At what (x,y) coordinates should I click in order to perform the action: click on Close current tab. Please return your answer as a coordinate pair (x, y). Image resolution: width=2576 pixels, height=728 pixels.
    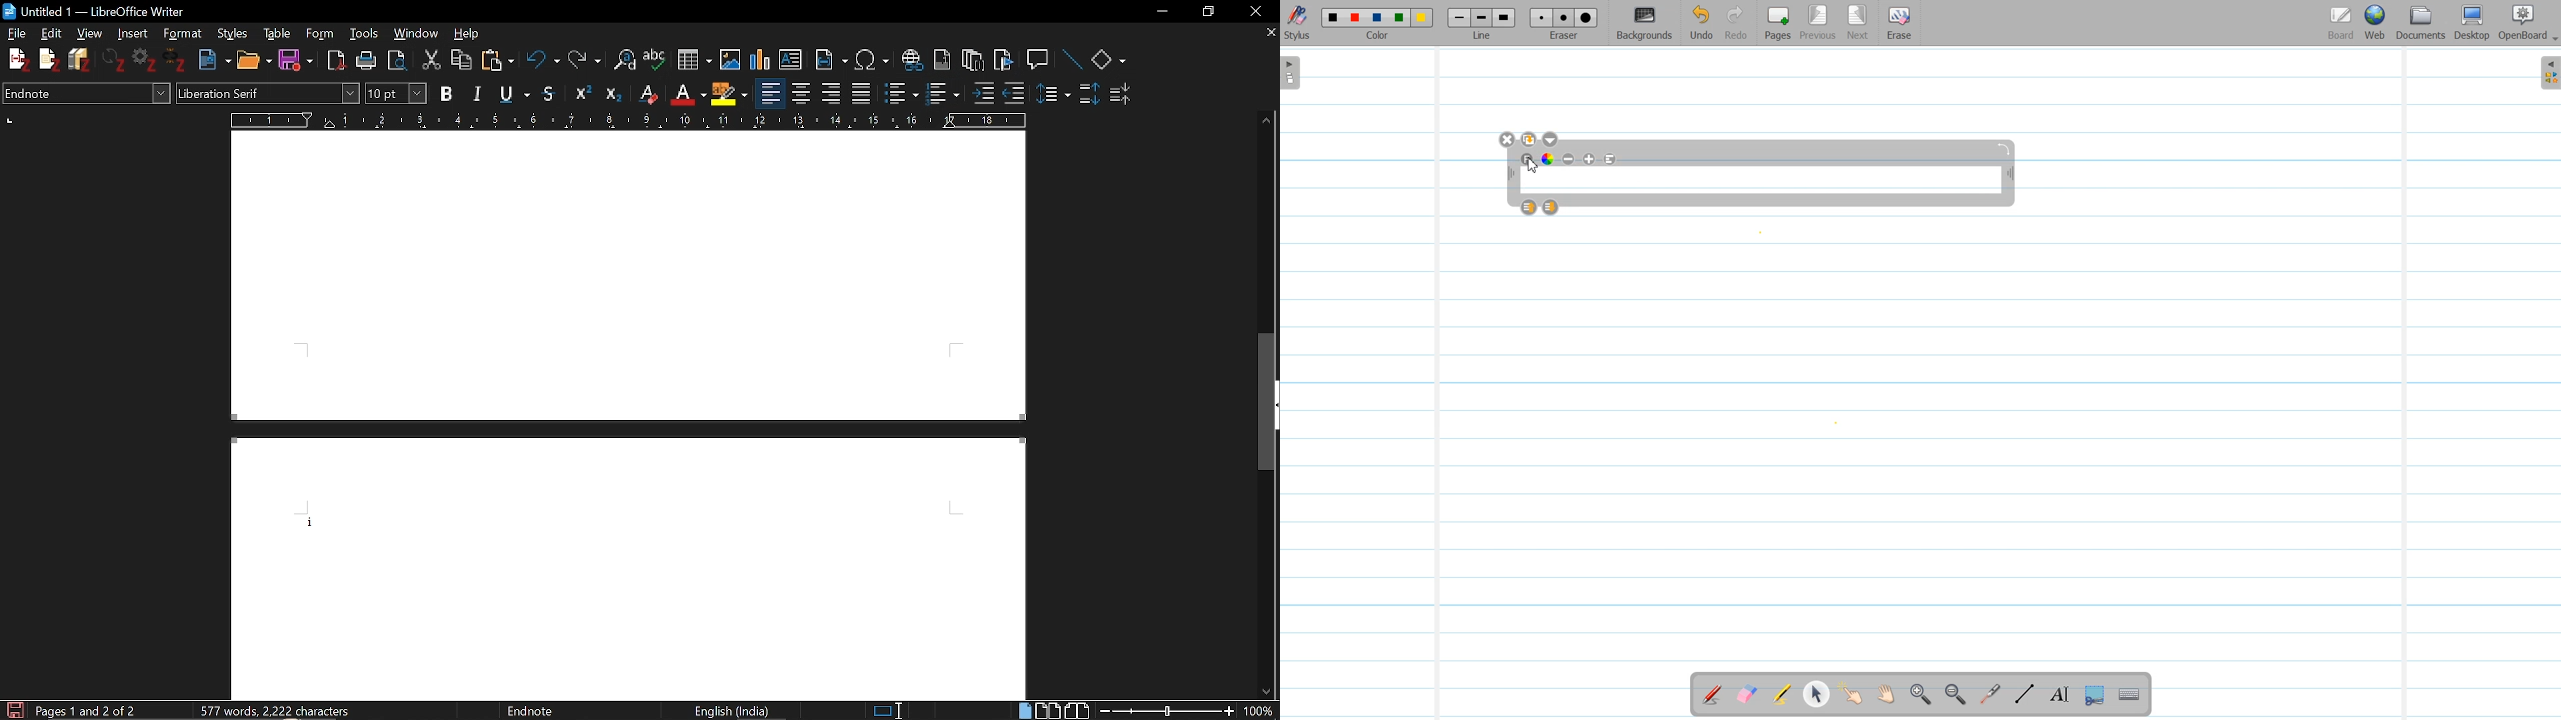
    Looking at the image, I should click on (1269, 34).